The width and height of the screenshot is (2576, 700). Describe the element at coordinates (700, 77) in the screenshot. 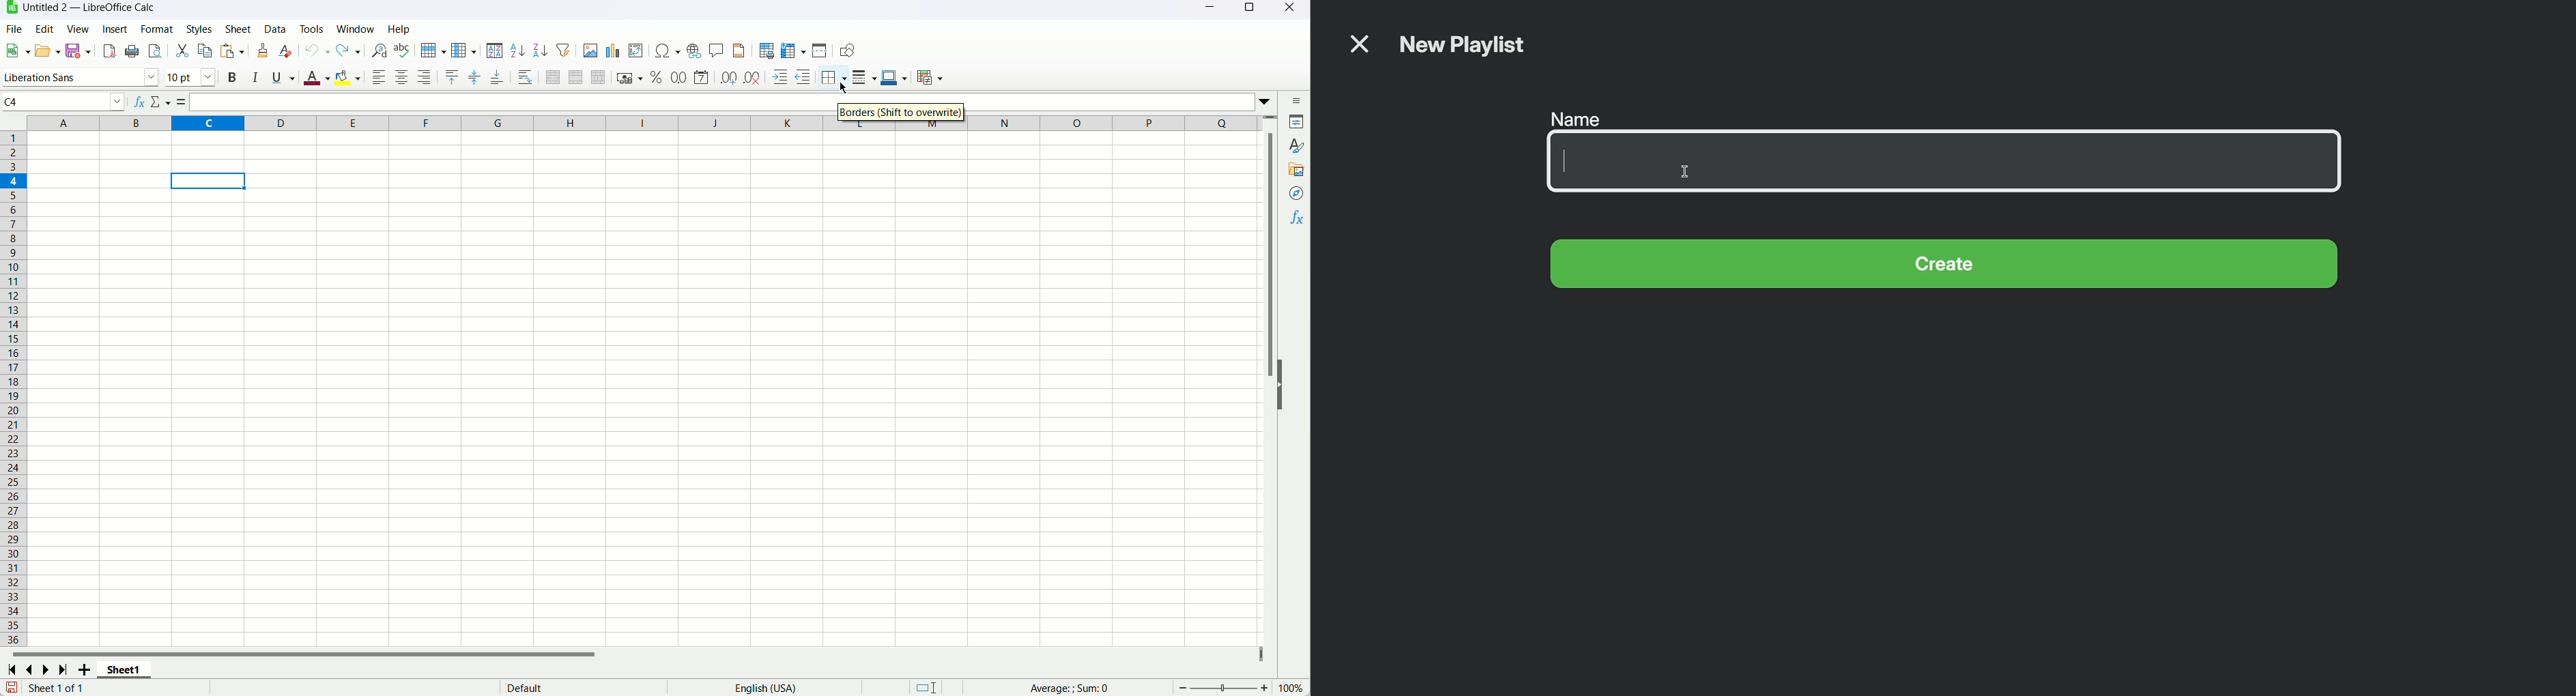

I see `Format as date` at that location.